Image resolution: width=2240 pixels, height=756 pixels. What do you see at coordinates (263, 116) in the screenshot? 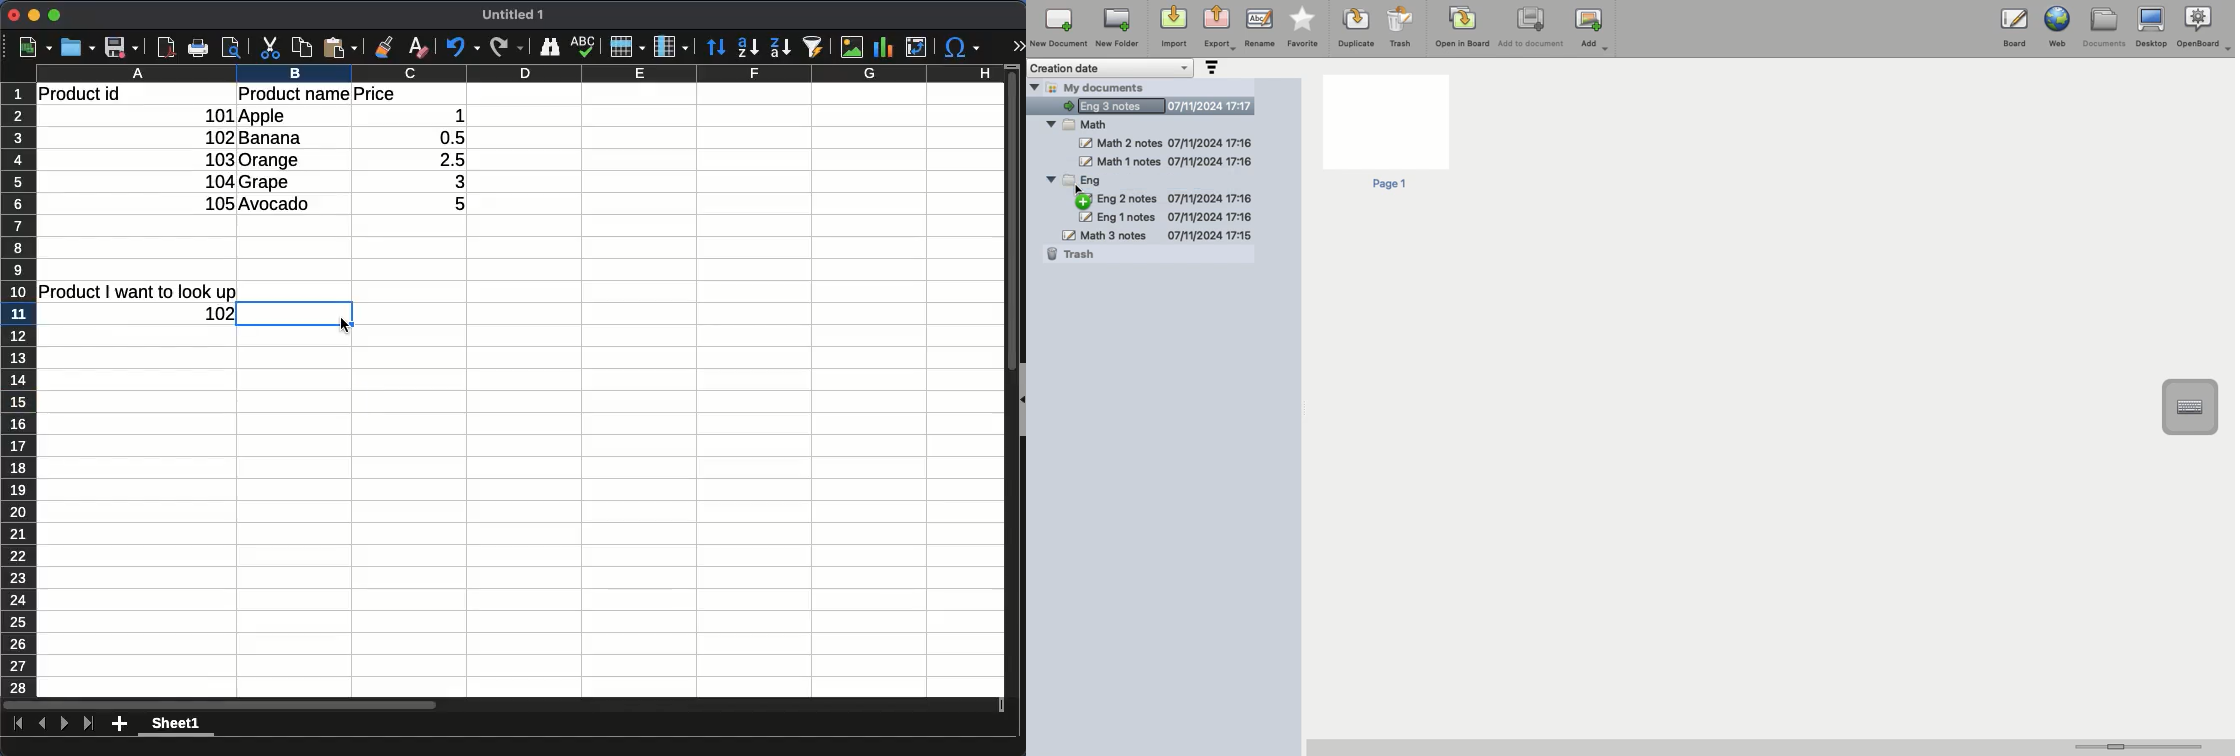
I see `apple` at bounding box center [263, 116].